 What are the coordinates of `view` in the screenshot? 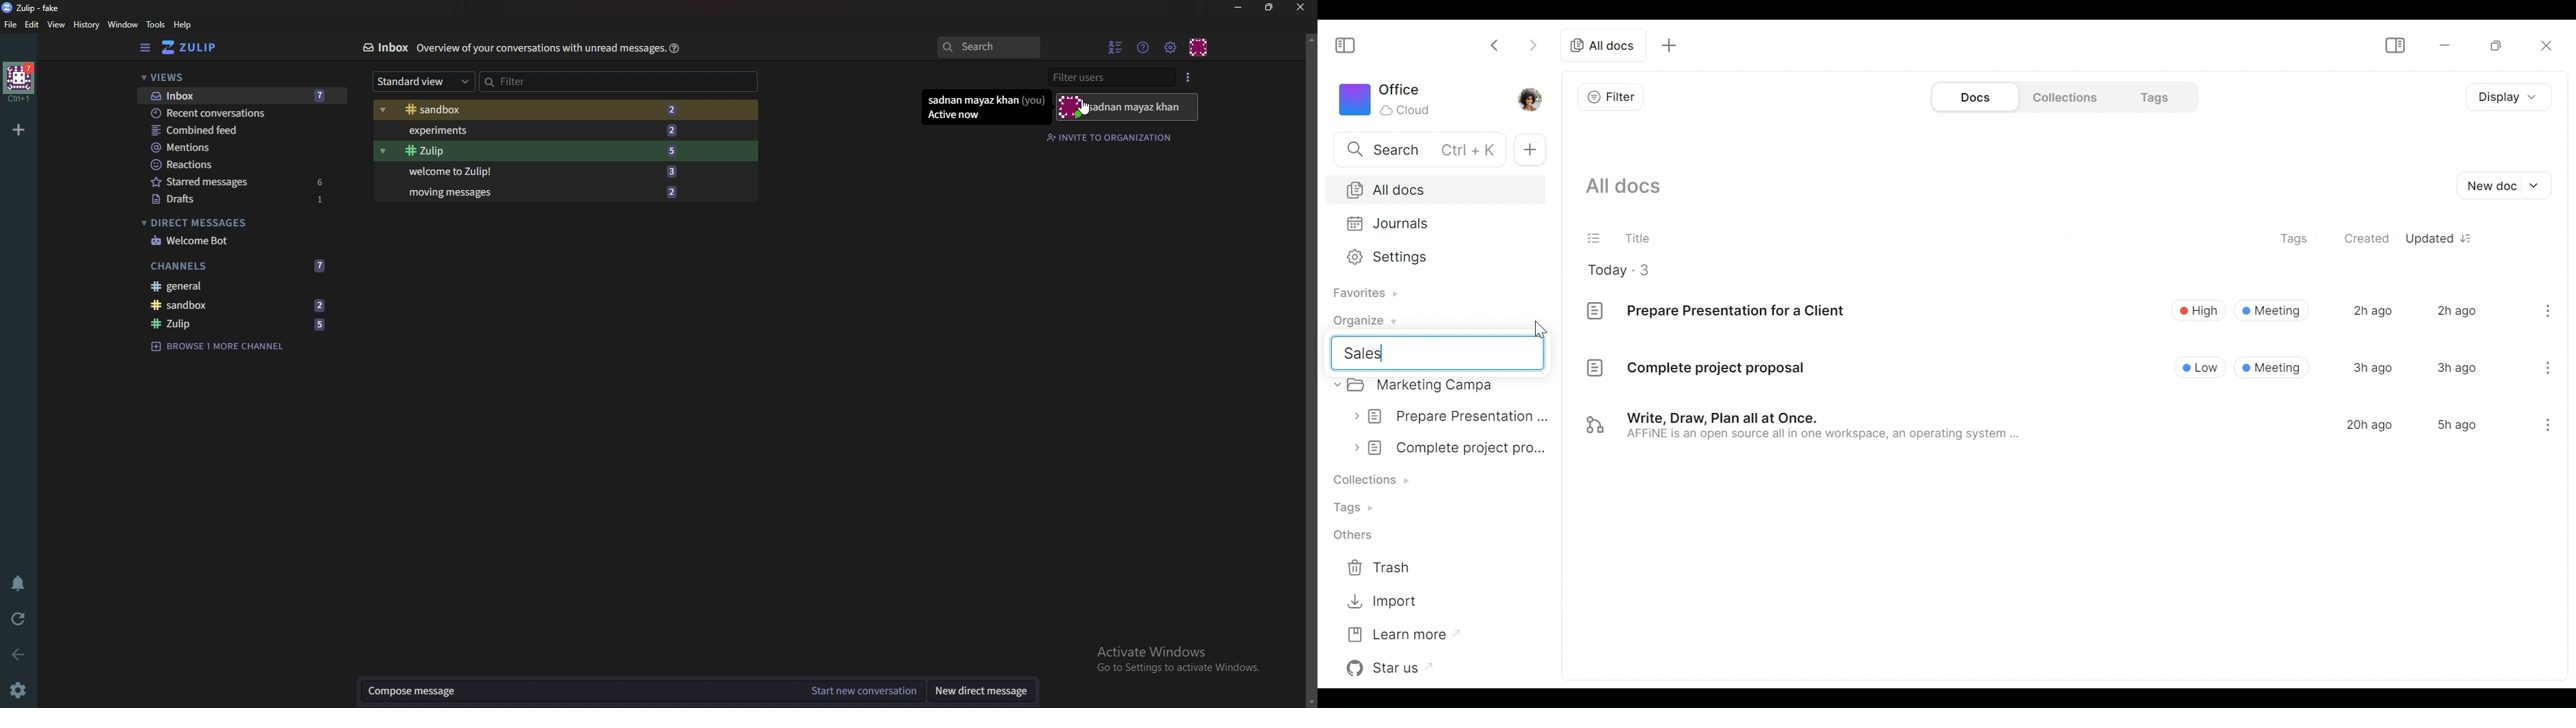 It's located at (58, 25).